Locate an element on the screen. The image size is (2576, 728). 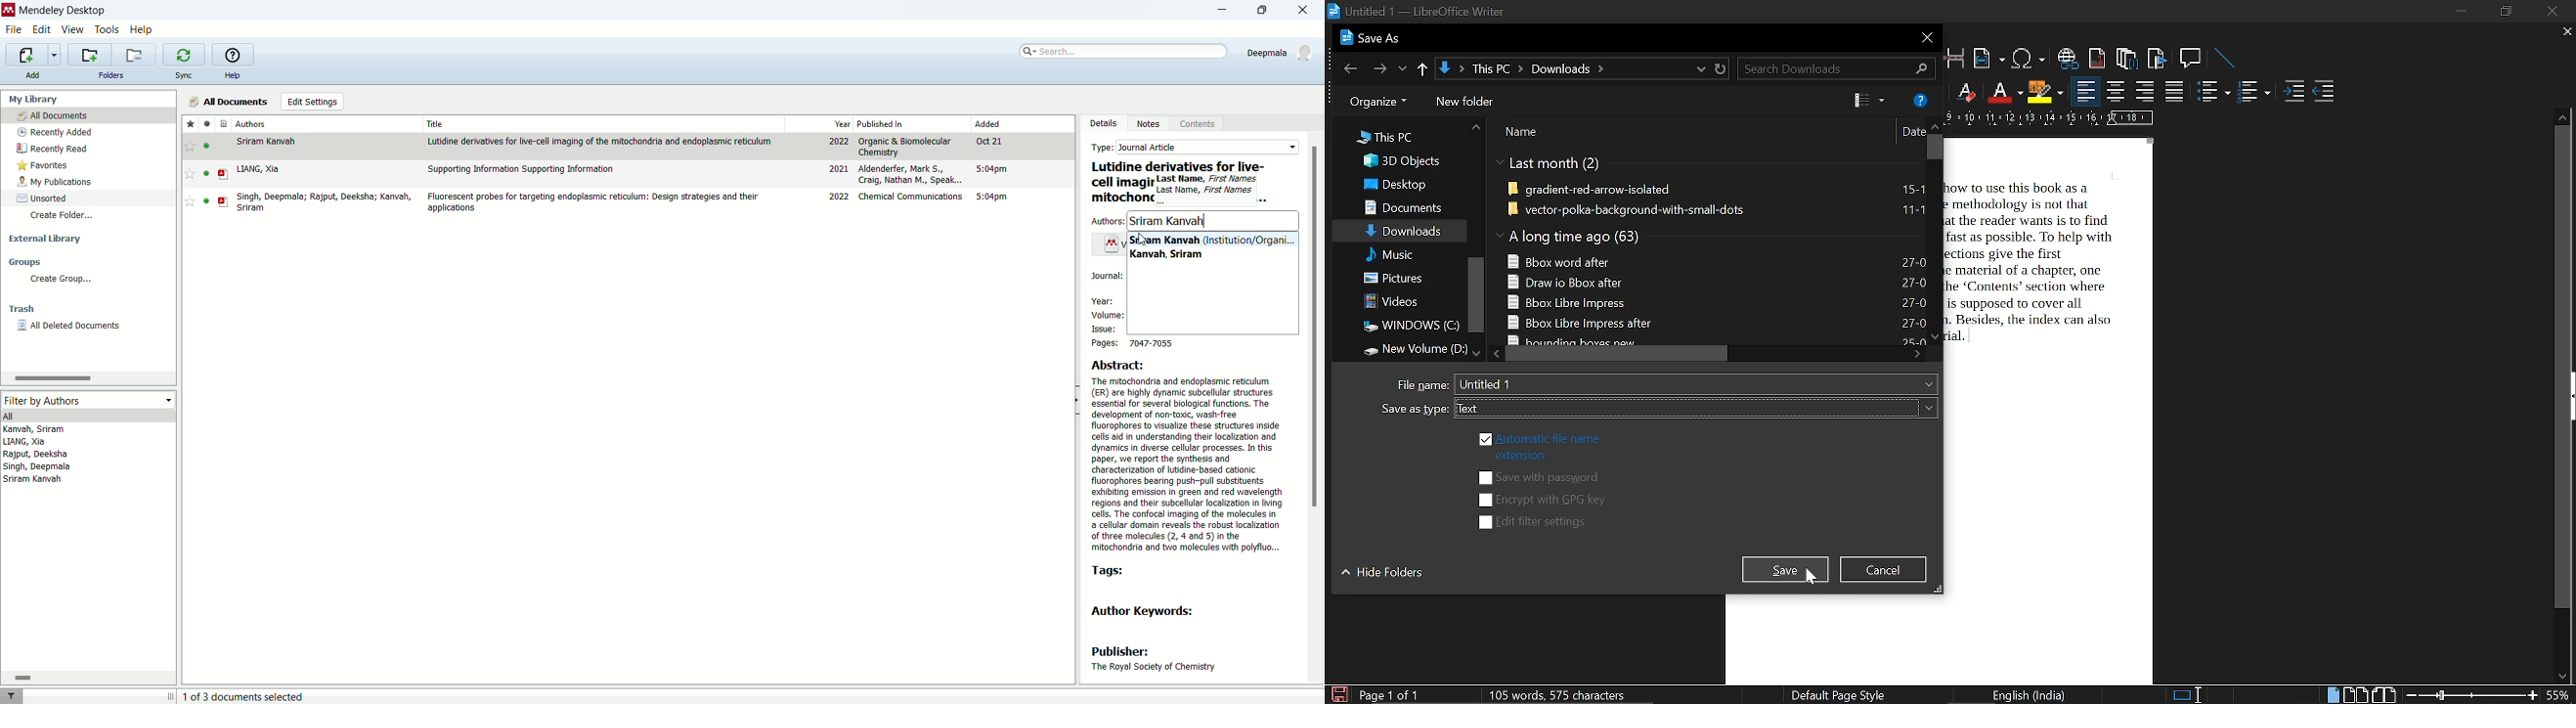
tools is located at coordinates (108, 31).